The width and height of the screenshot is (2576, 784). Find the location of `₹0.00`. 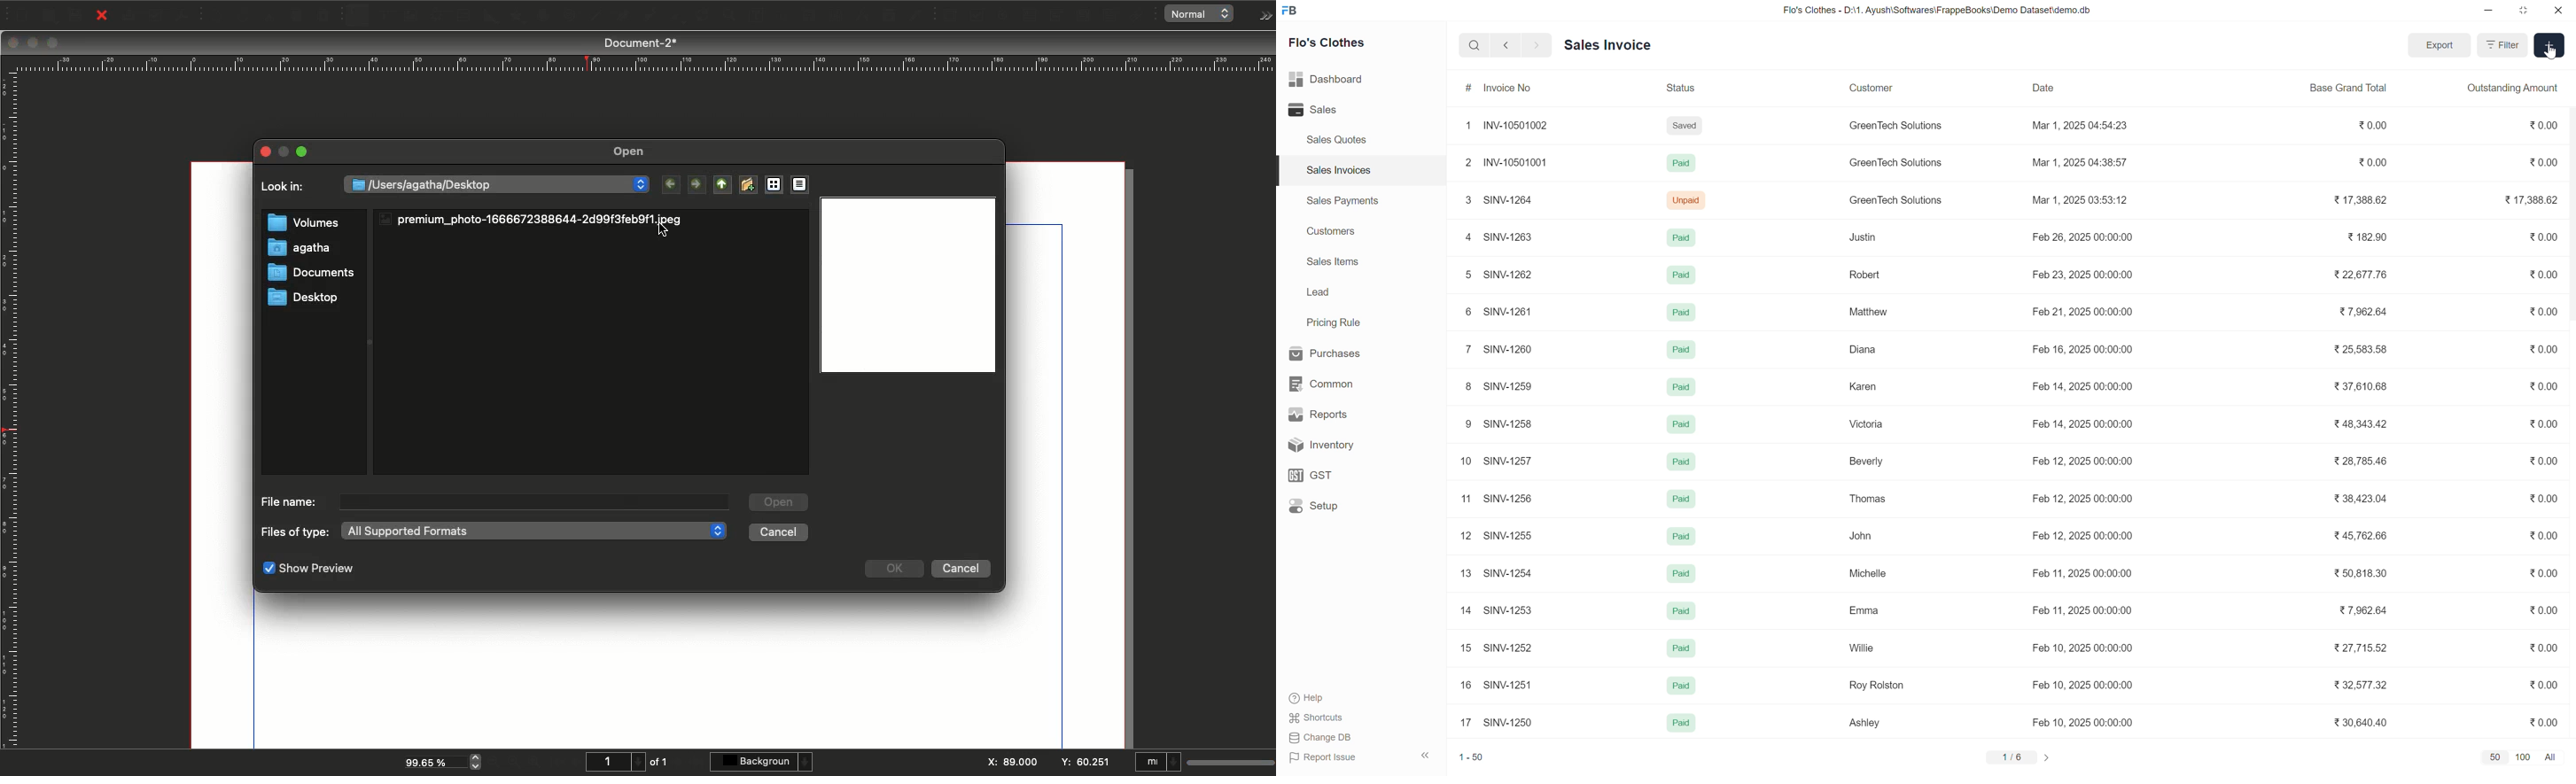

₹0.00 is located at coordinates (2372, 164).